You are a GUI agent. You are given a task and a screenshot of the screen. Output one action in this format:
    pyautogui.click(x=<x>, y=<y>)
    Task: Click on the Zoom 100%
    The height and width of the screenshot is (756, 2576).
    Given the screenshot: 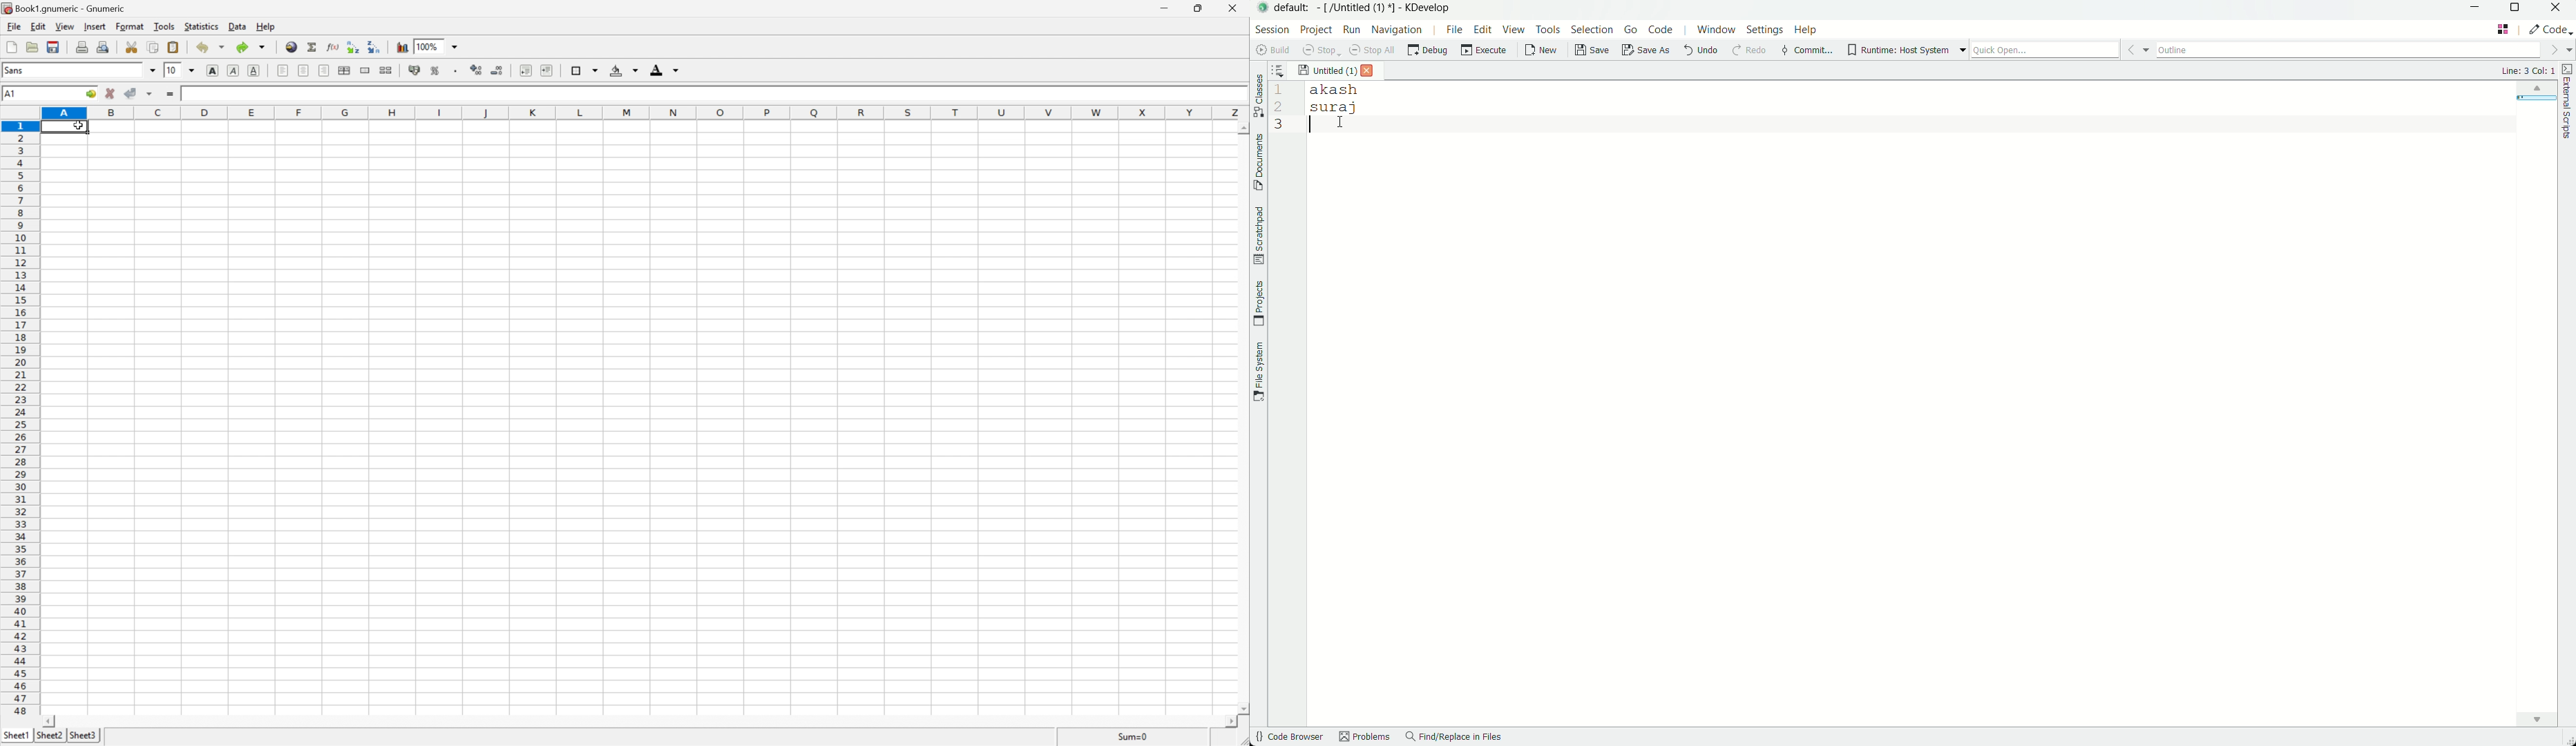 What is the action you would take?
    pyautogui.click(x=446, y=45)
    